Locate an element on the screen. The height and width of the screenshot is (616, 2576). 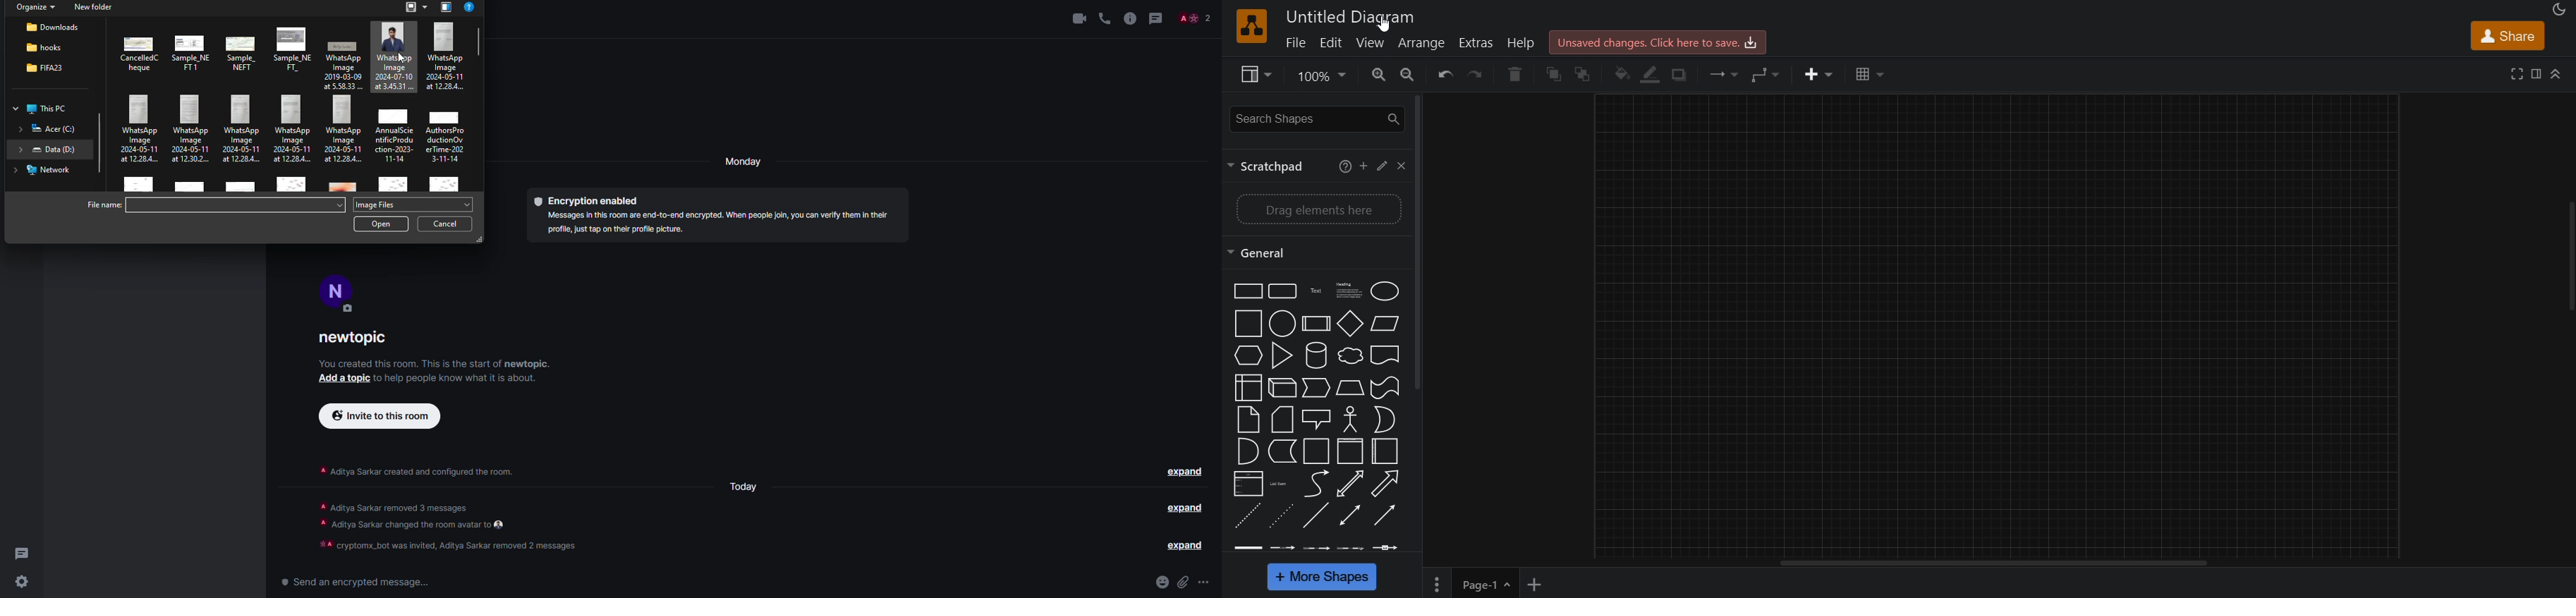
redo is located at coordinates (1477, 75).